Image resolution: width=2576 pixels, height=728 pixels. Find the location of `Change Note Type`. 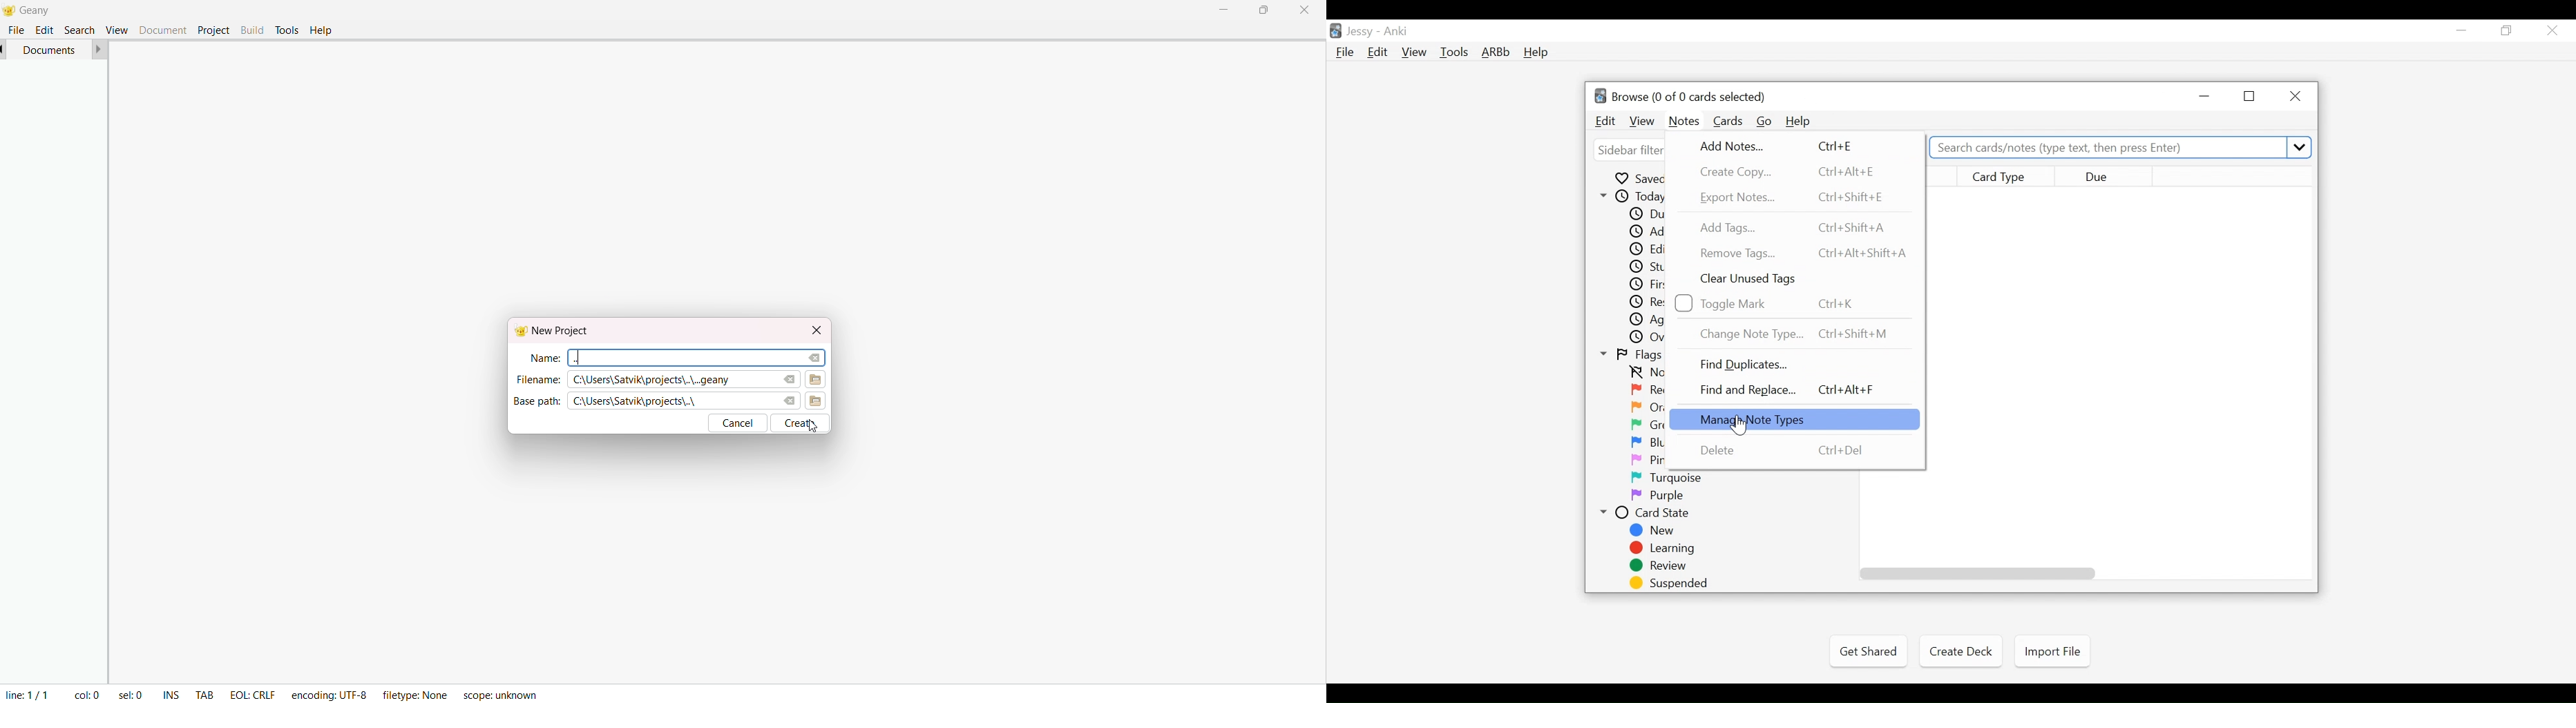

Change Note Type is located at coordinates (1796, 334).